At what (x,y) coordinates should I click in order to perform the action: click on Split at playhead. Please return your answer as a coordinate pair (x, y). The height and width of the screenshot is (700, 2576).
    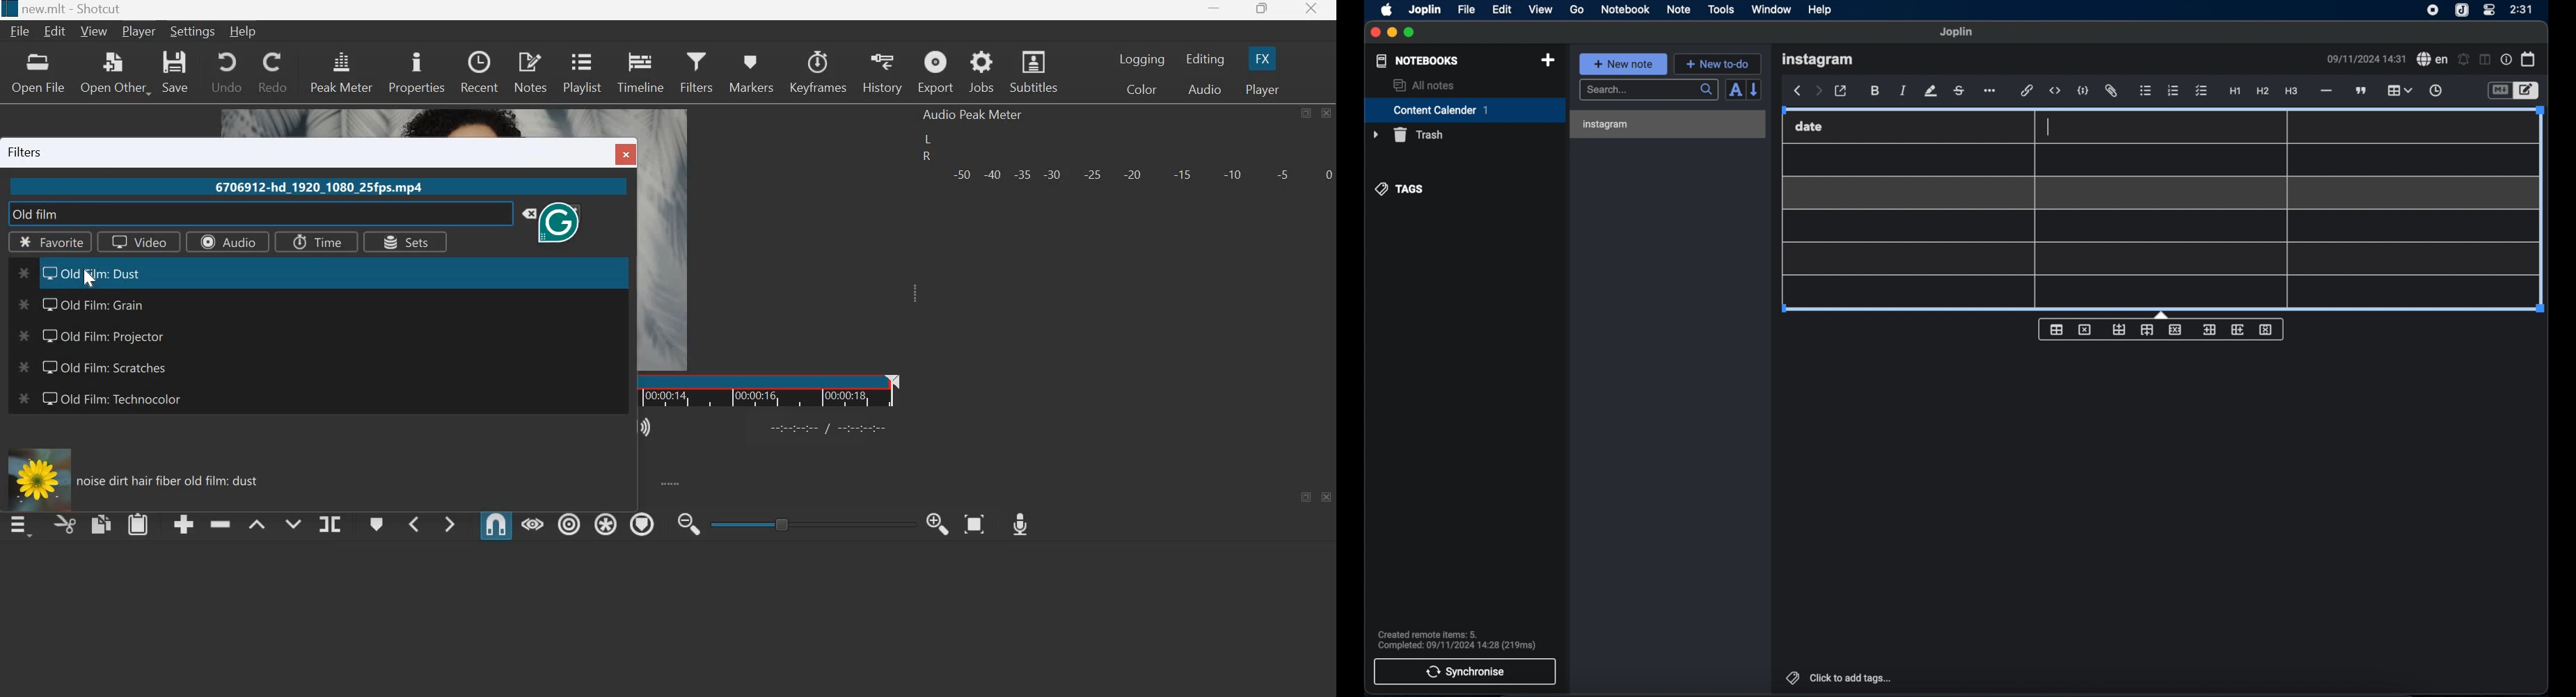
    Looking at the image, I should click on (329, 524).